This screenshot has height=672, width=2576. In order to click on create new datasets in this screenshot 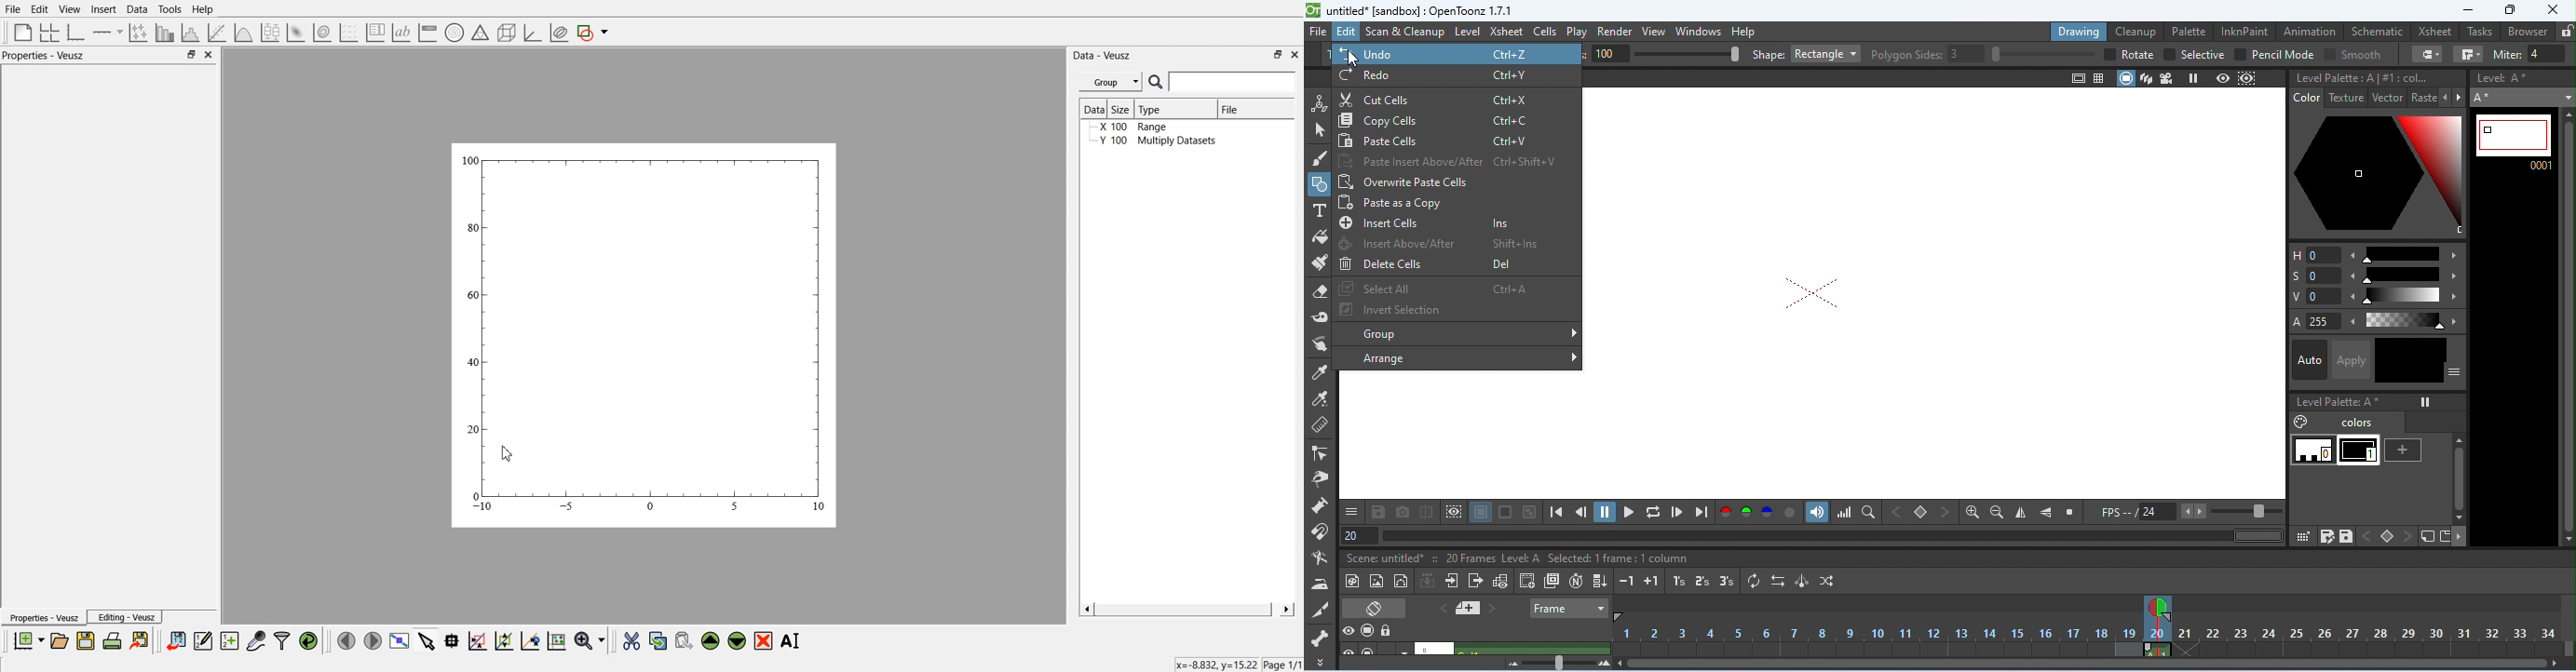, I will do `click(230, 641)`.